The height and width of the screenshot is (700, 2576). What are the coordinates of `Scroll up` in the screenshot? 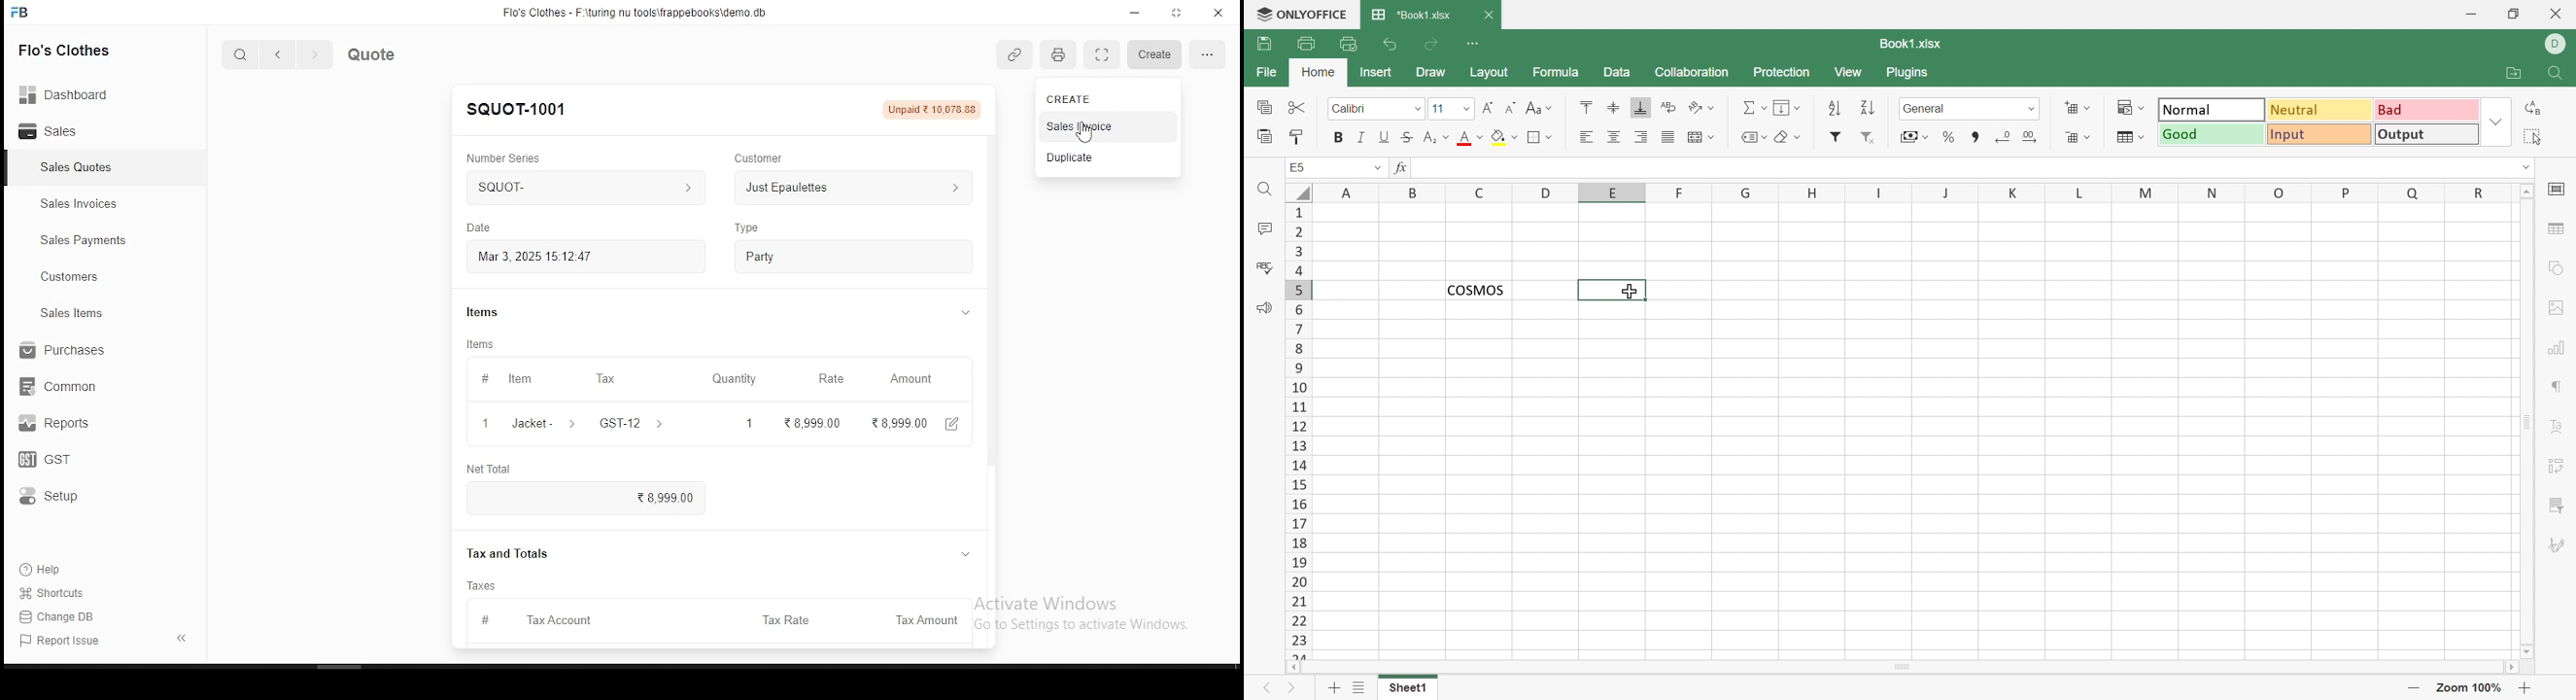 It's located at (2527, 190).